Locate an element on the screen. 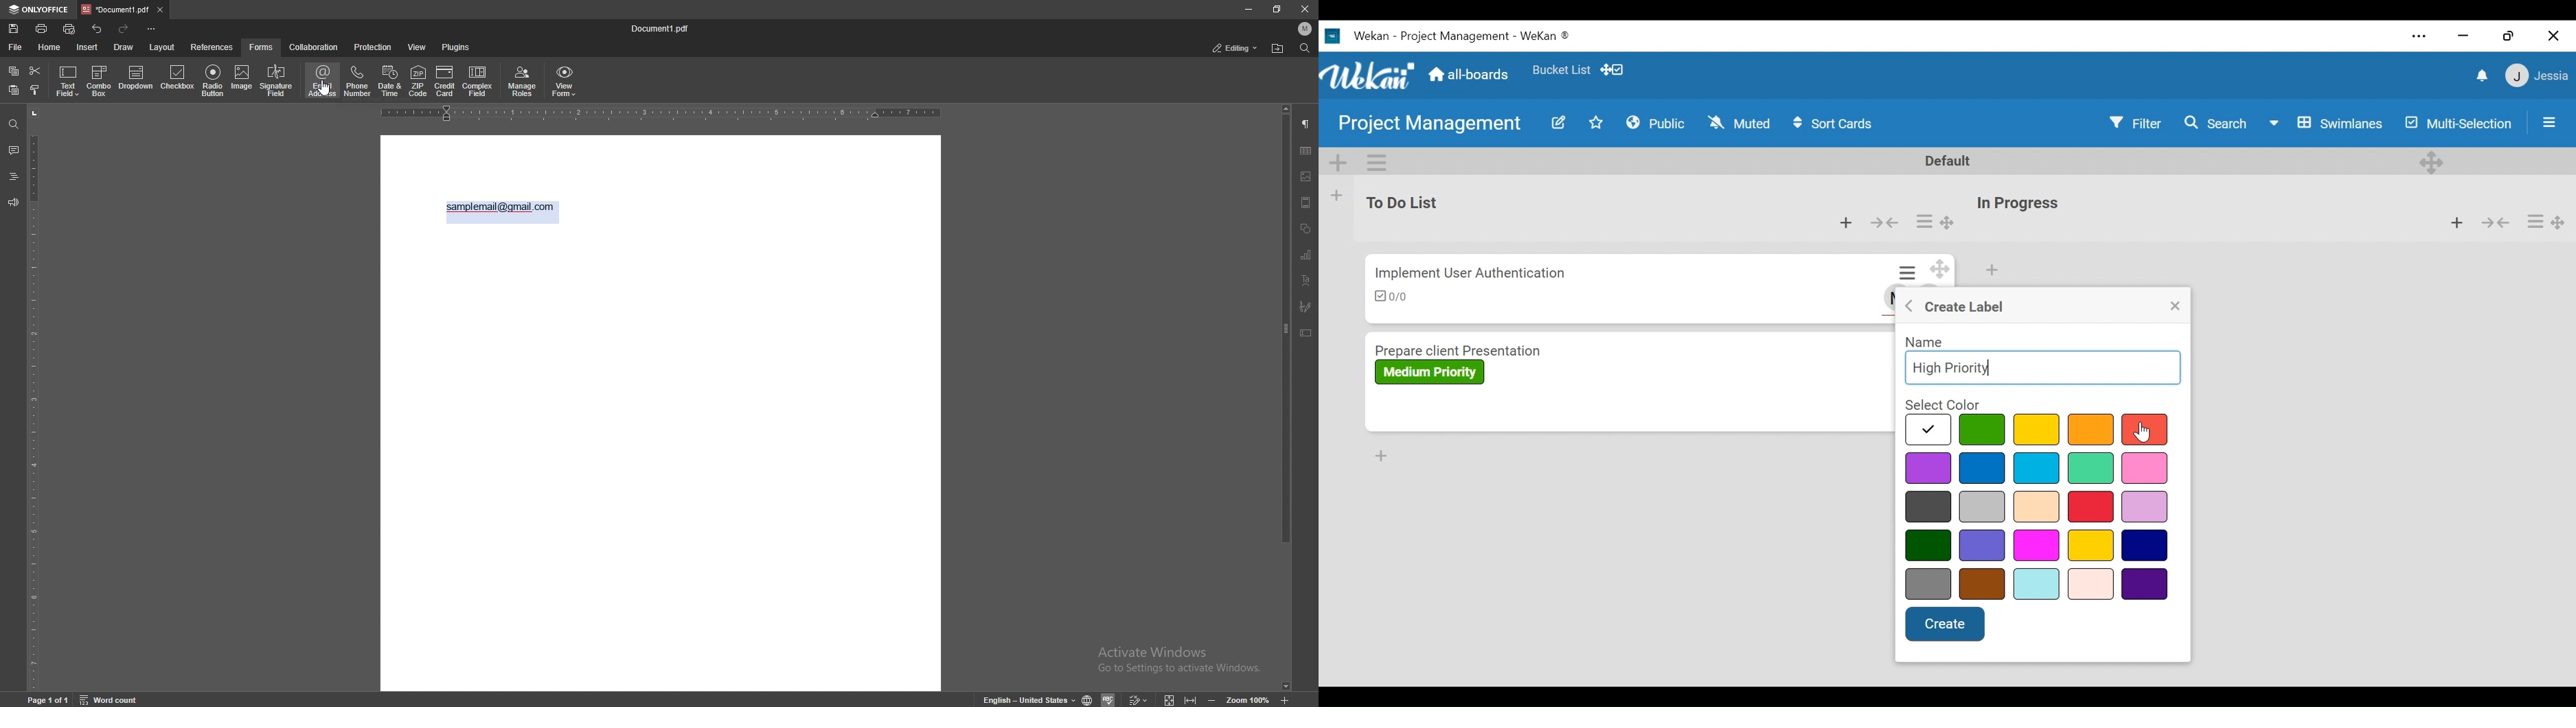 The image size is (2576, 728). layout is located at coordinates (161, 47).